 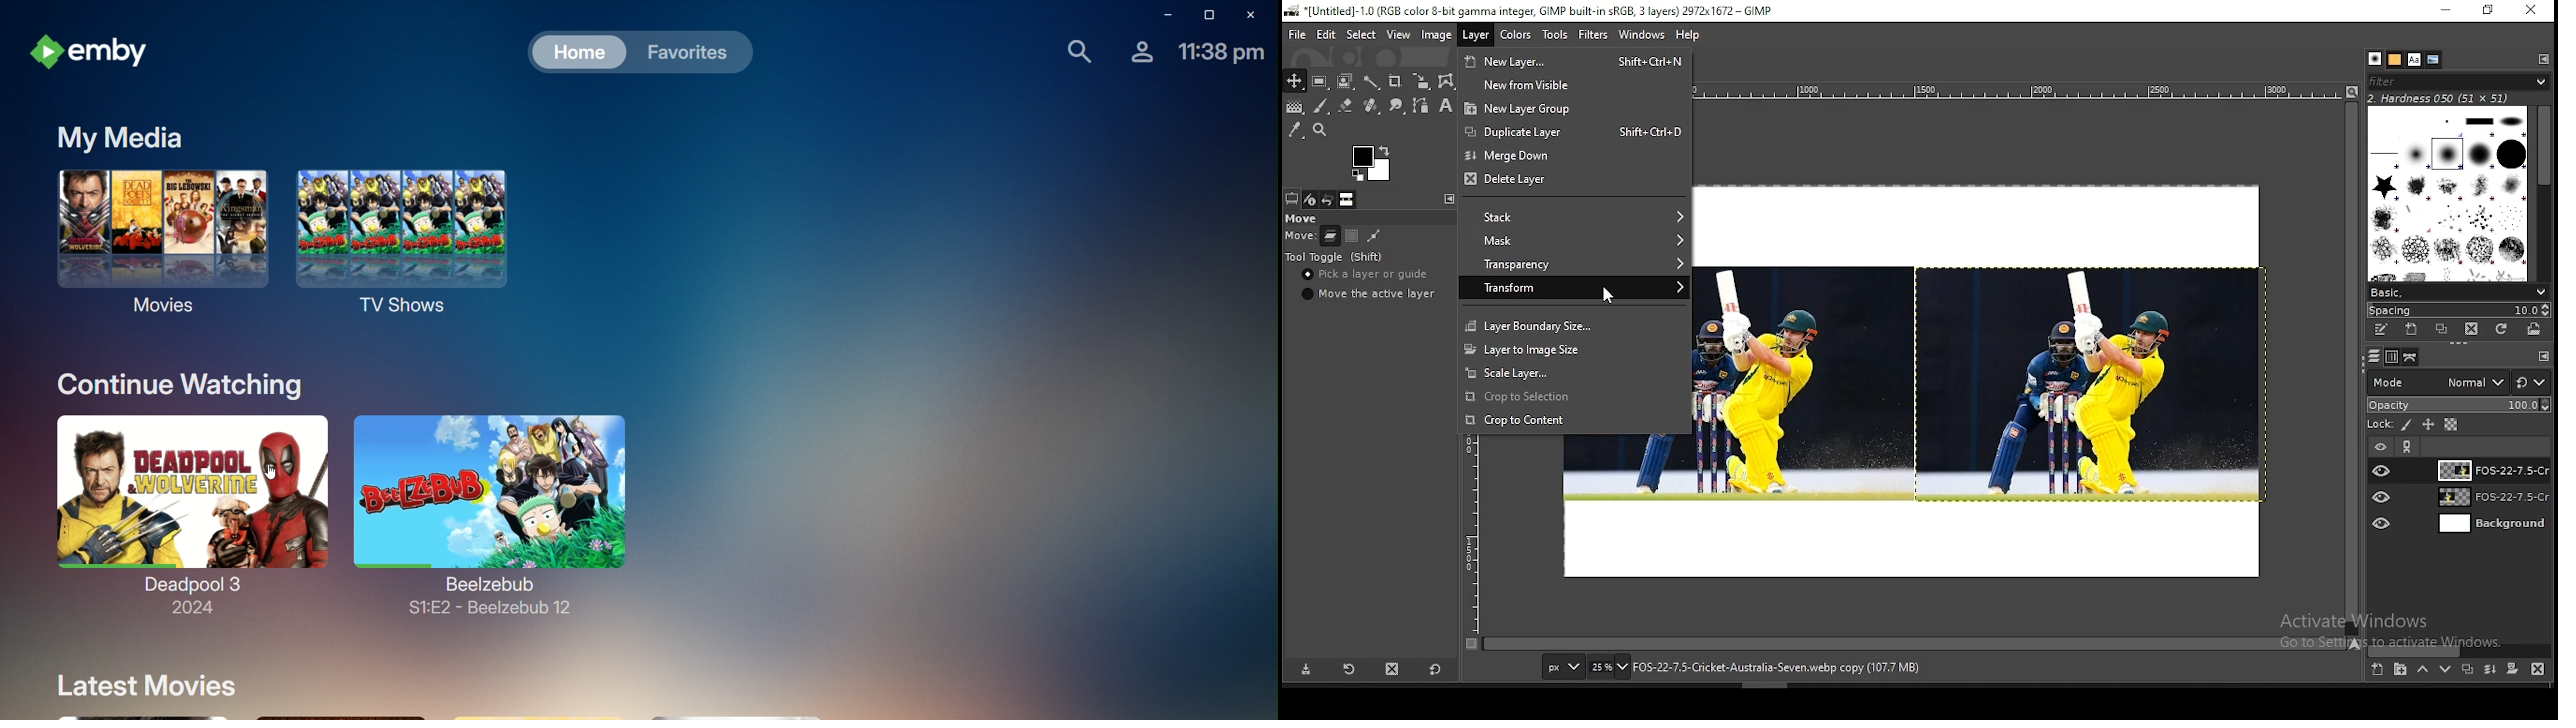 I want to click on brush tool, so click(x=1321, y=106).